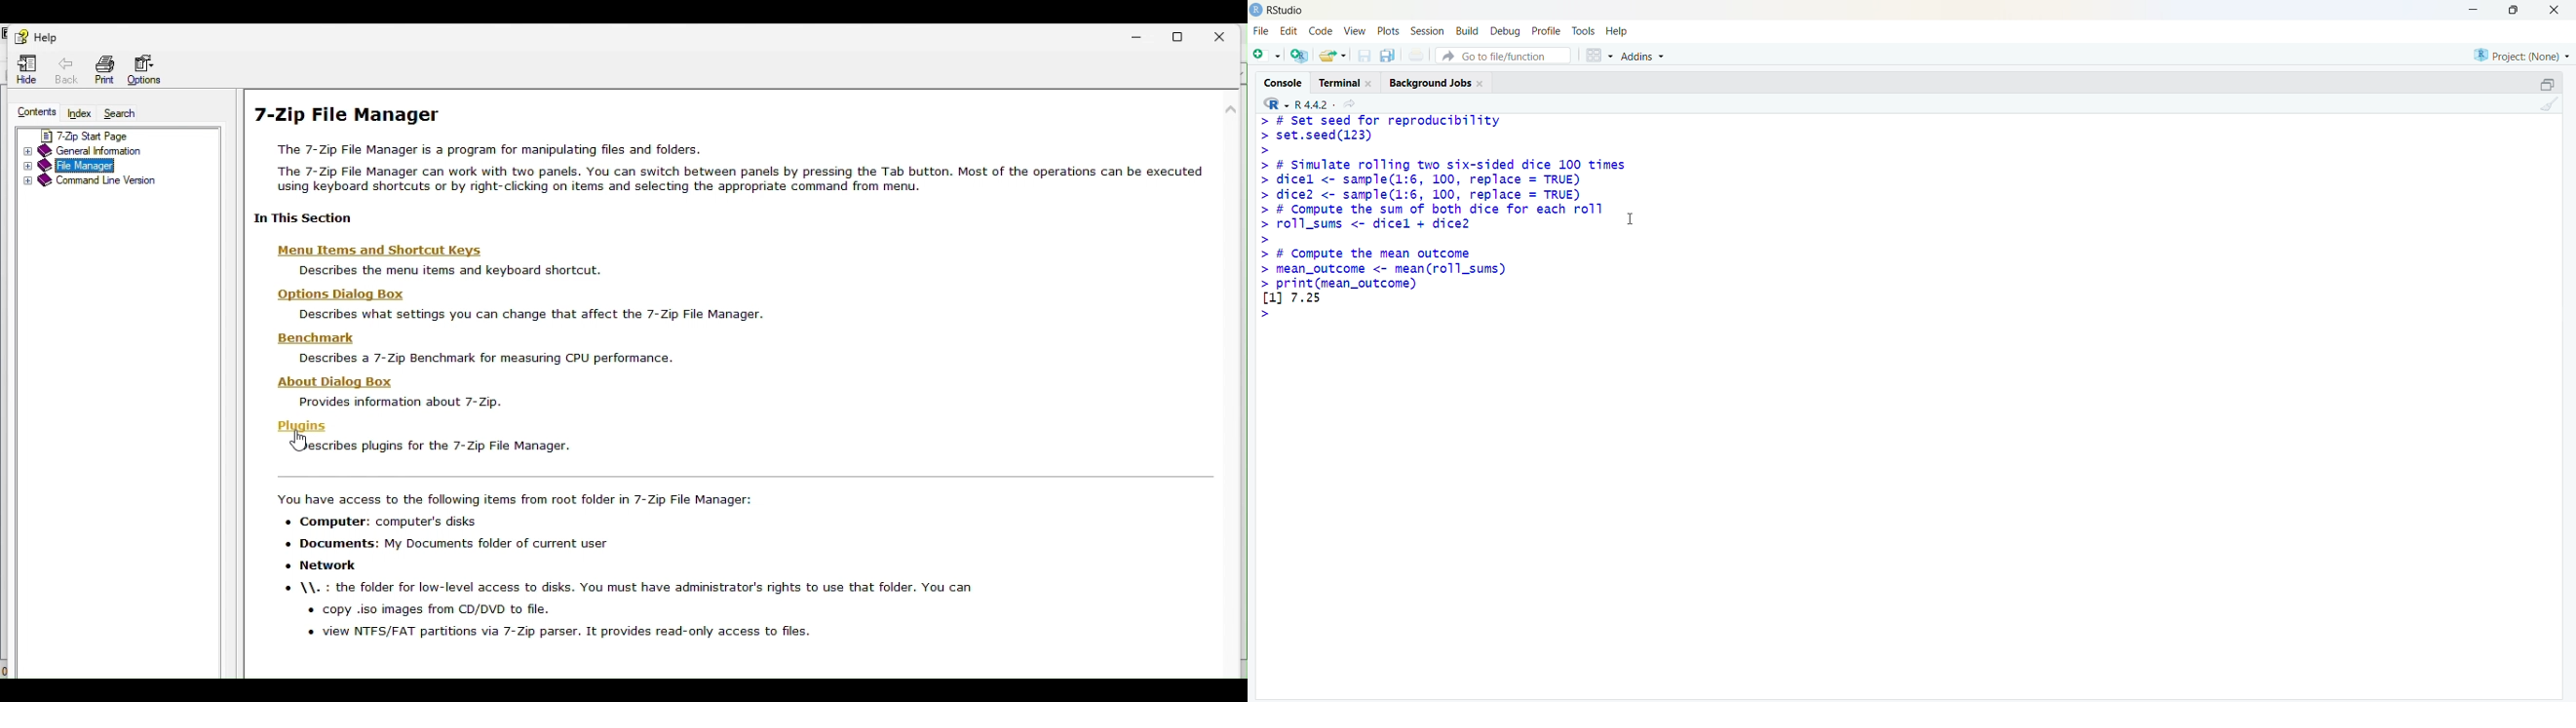 The width and height of the screenshot is (2576, 728). What do you see at coordinates (486, 359) in the screenshot?
I see `Describes a 7- Zip Benchmark for measuring CPU performance.` at bounding box center [486, 359].